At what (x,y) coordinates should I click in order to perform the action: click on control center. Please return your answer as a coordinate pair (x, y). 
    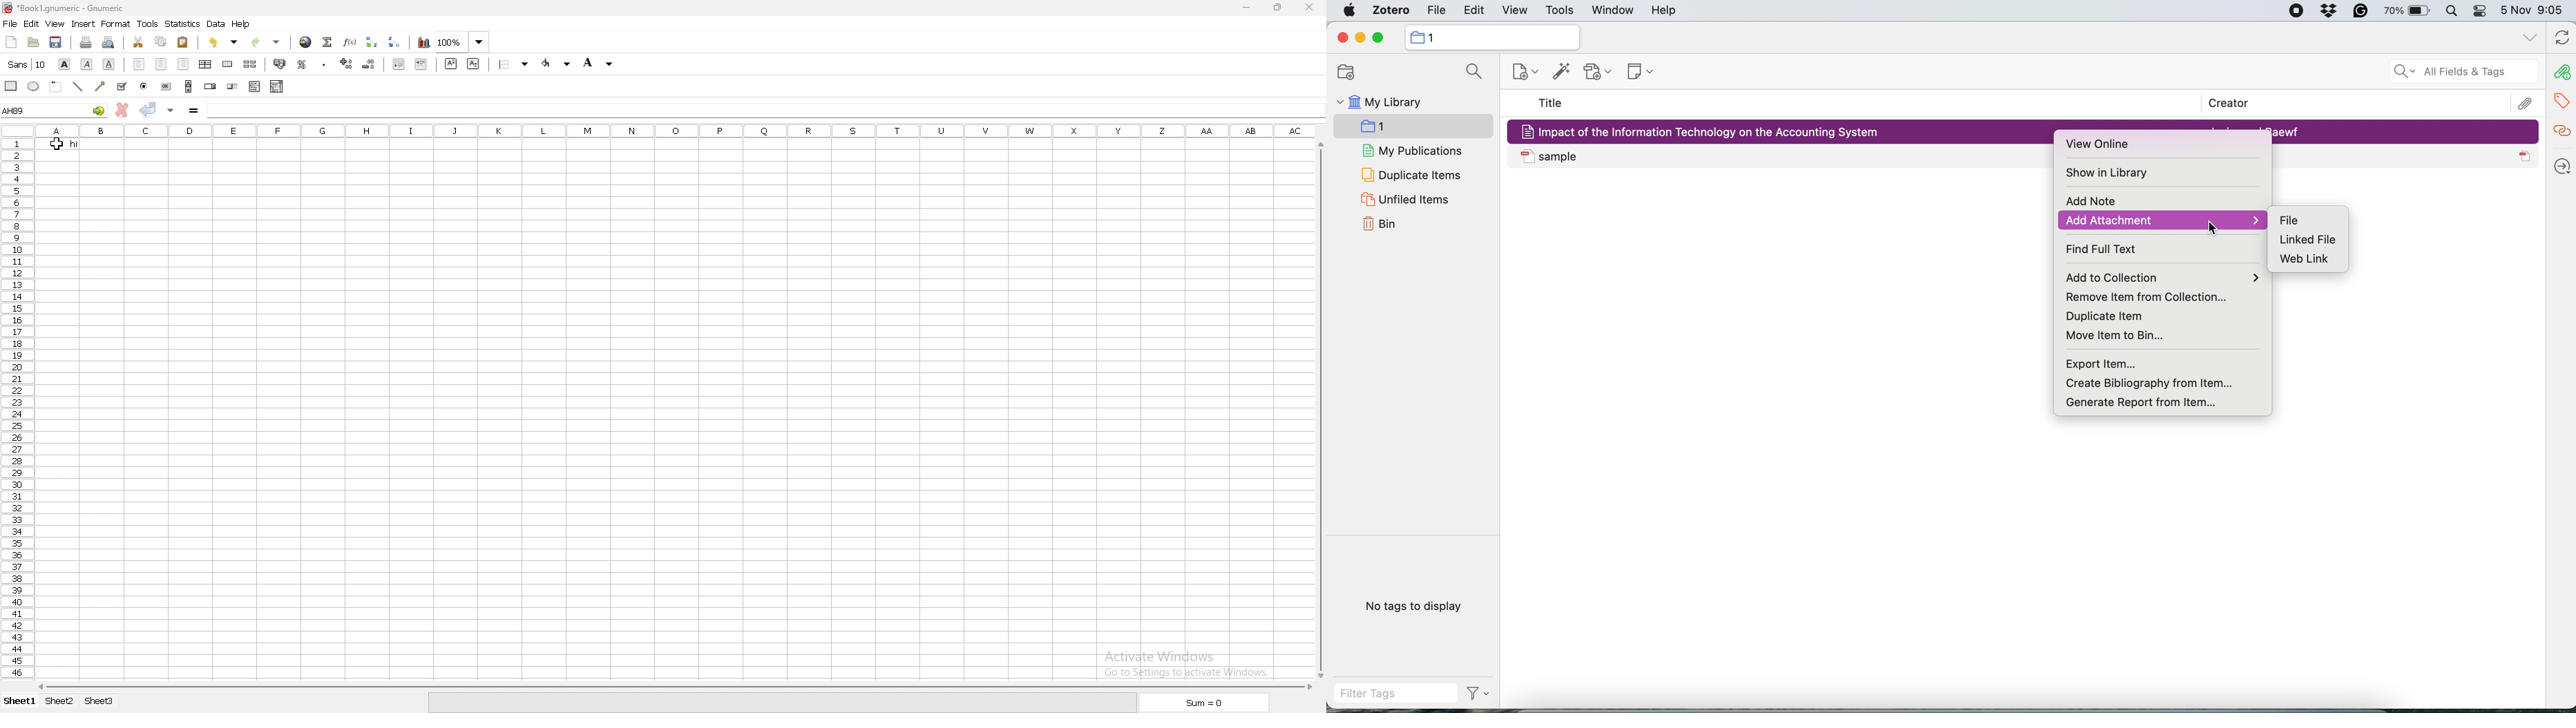
    Looking at the image, I should click on (2481, 13).